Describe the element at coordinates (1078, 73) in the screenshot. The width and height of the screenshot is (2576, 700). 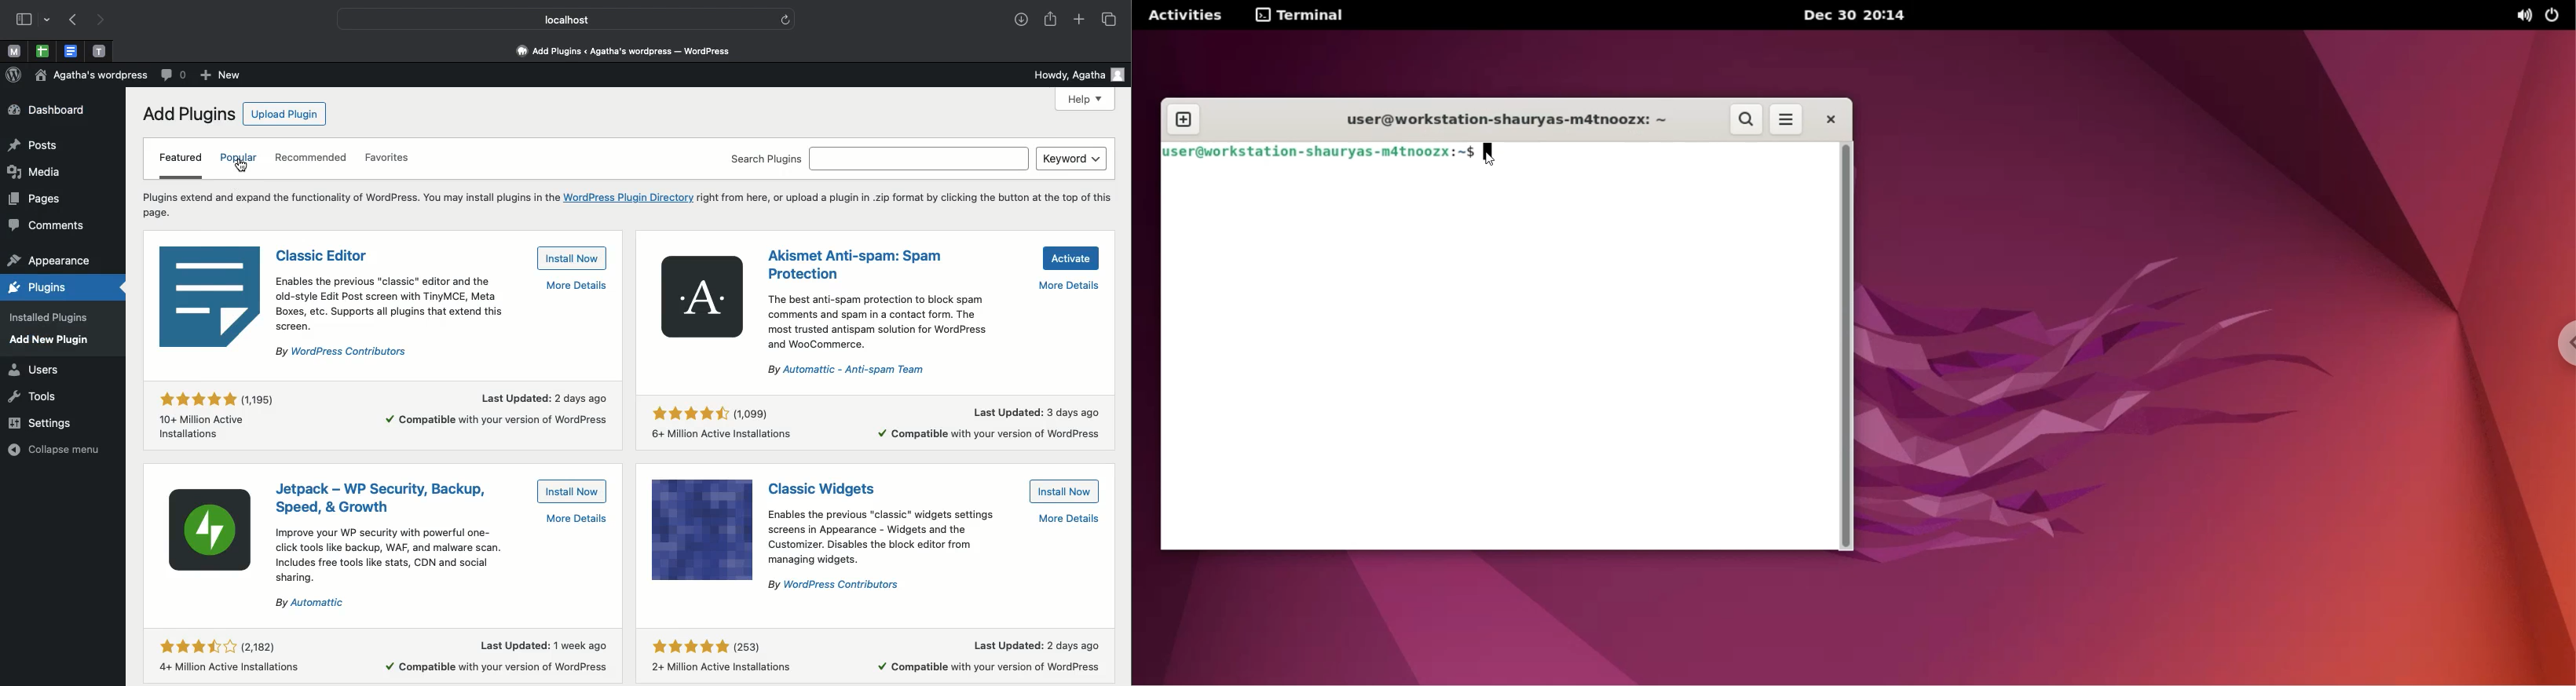
I see `Howdy user` at that location.